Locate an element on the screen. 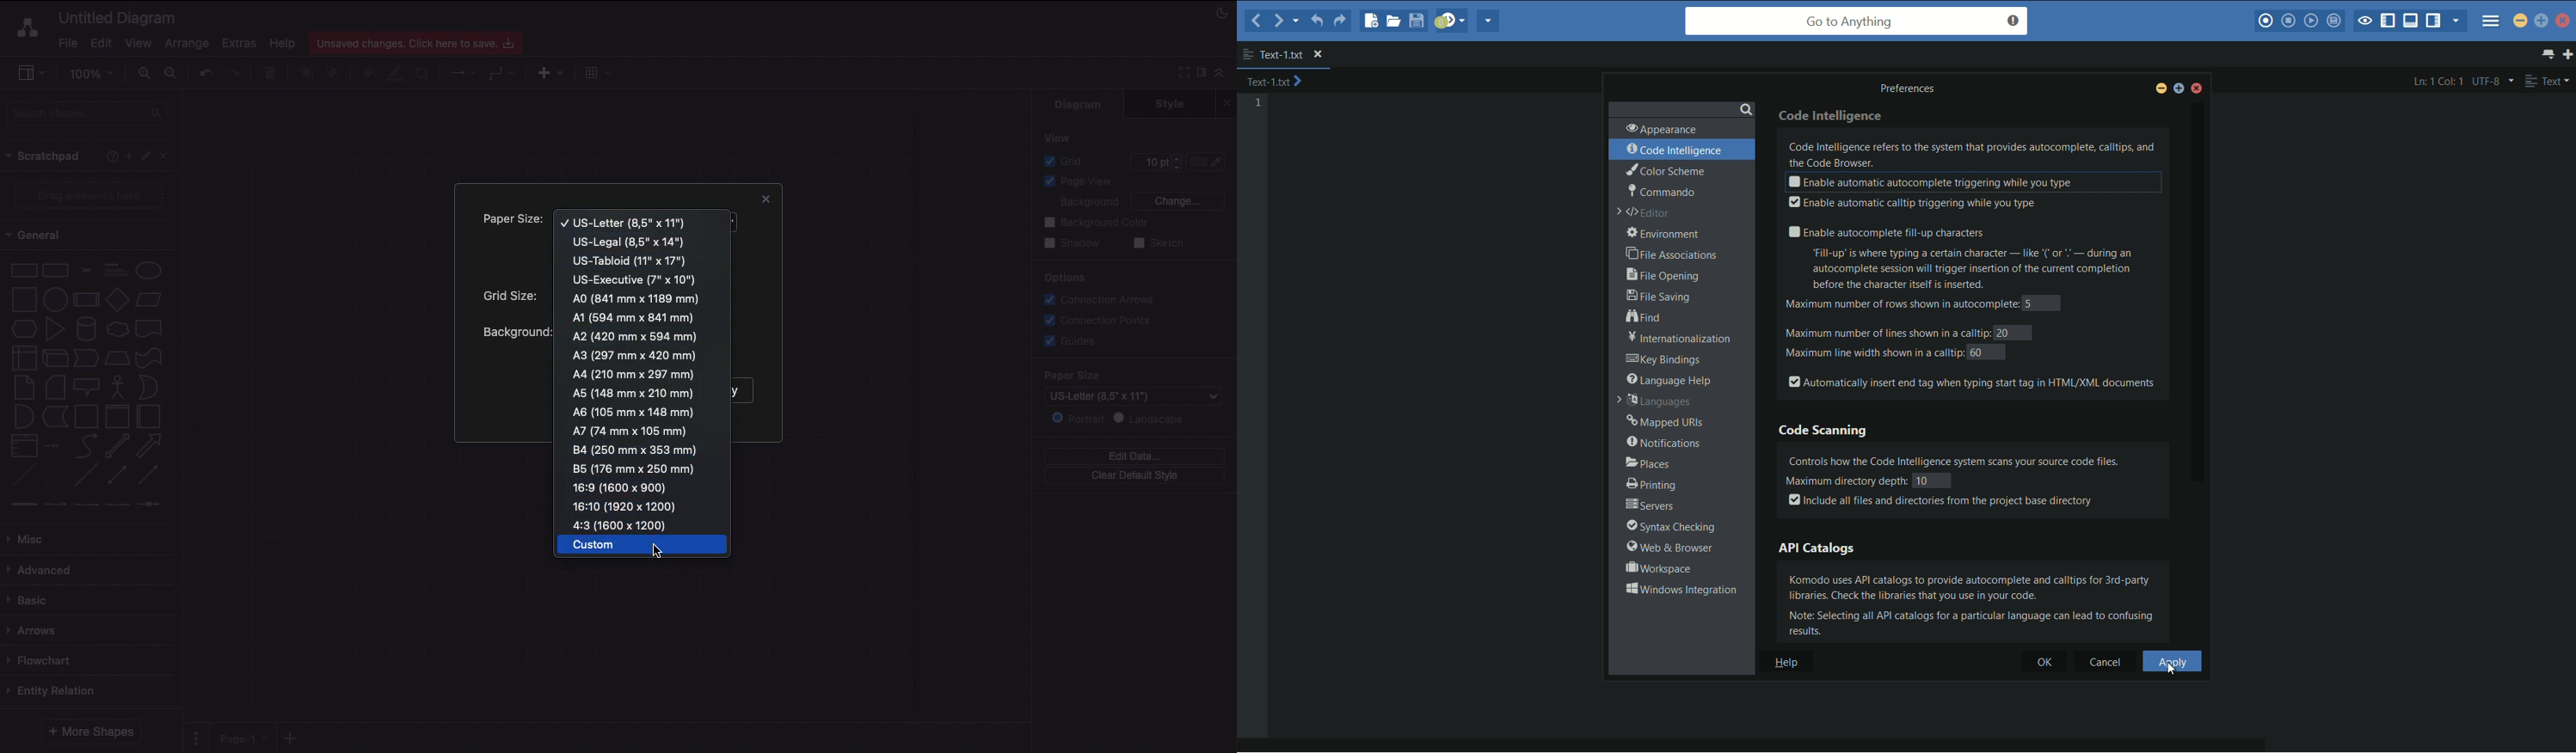 Image resolution: width=2576 pixels, height=756 pixels. Trapezoid is located at coordinates (115, 358).